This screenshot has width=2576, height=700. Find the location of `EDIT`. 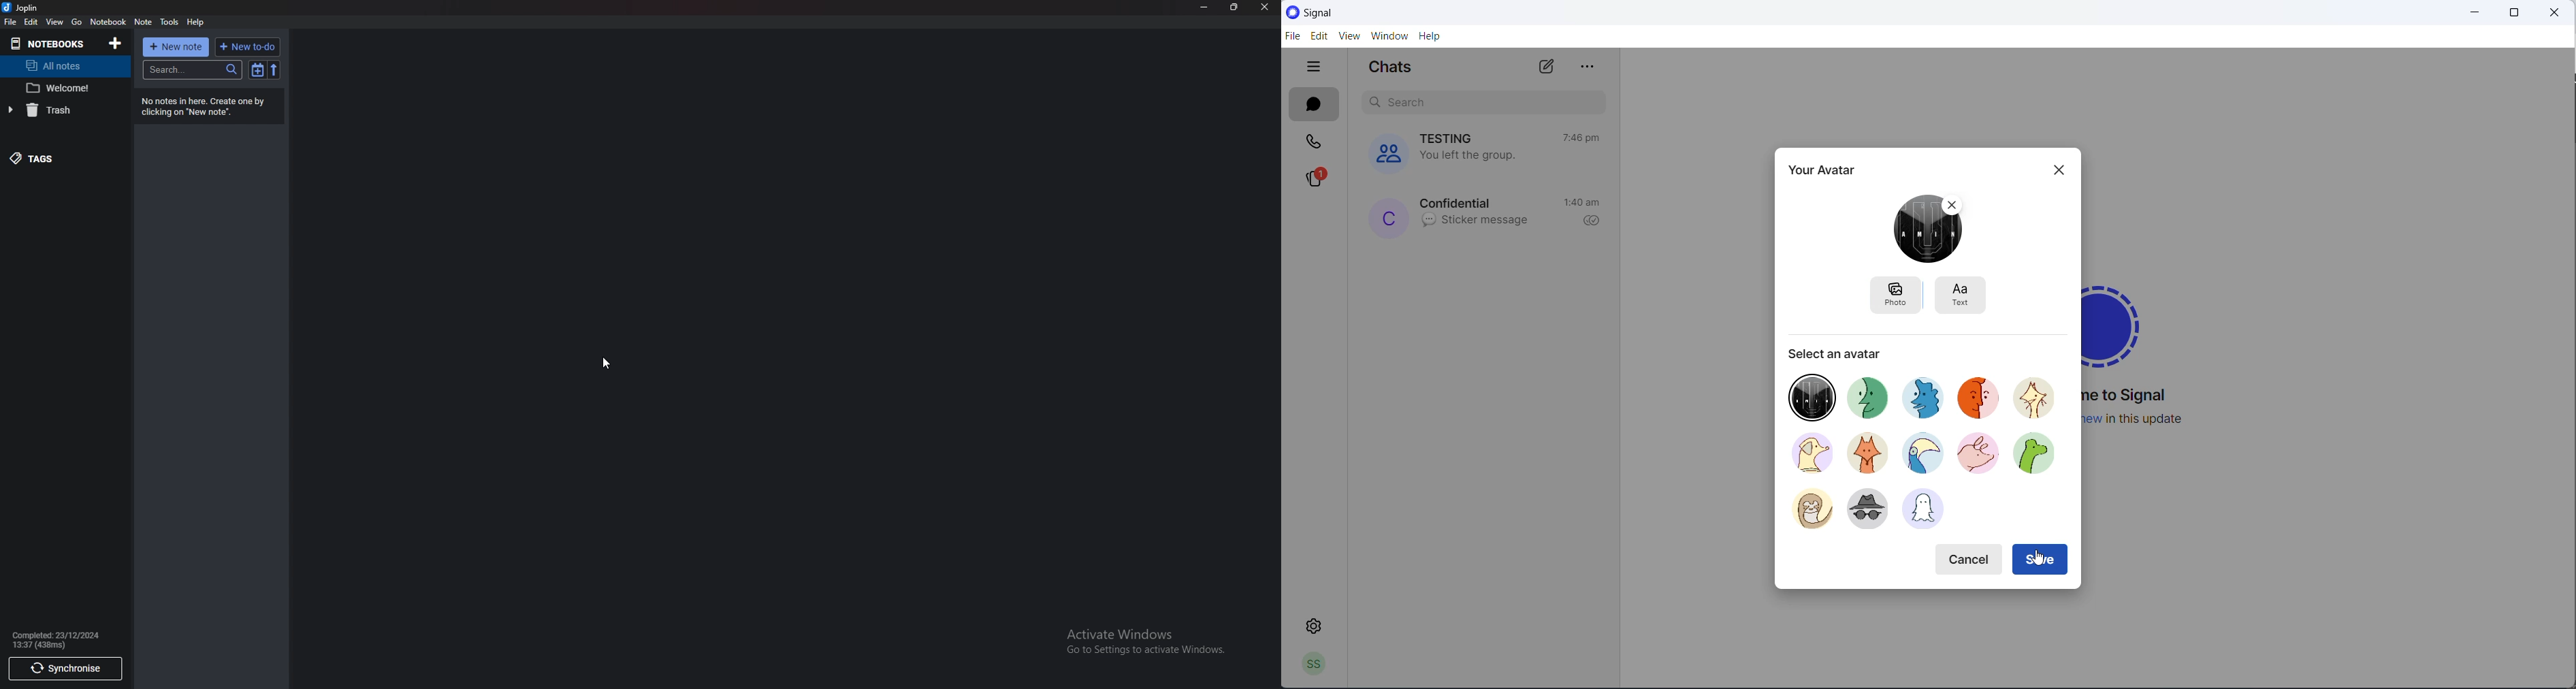

EDIT is located at coordinates (1317, 37).